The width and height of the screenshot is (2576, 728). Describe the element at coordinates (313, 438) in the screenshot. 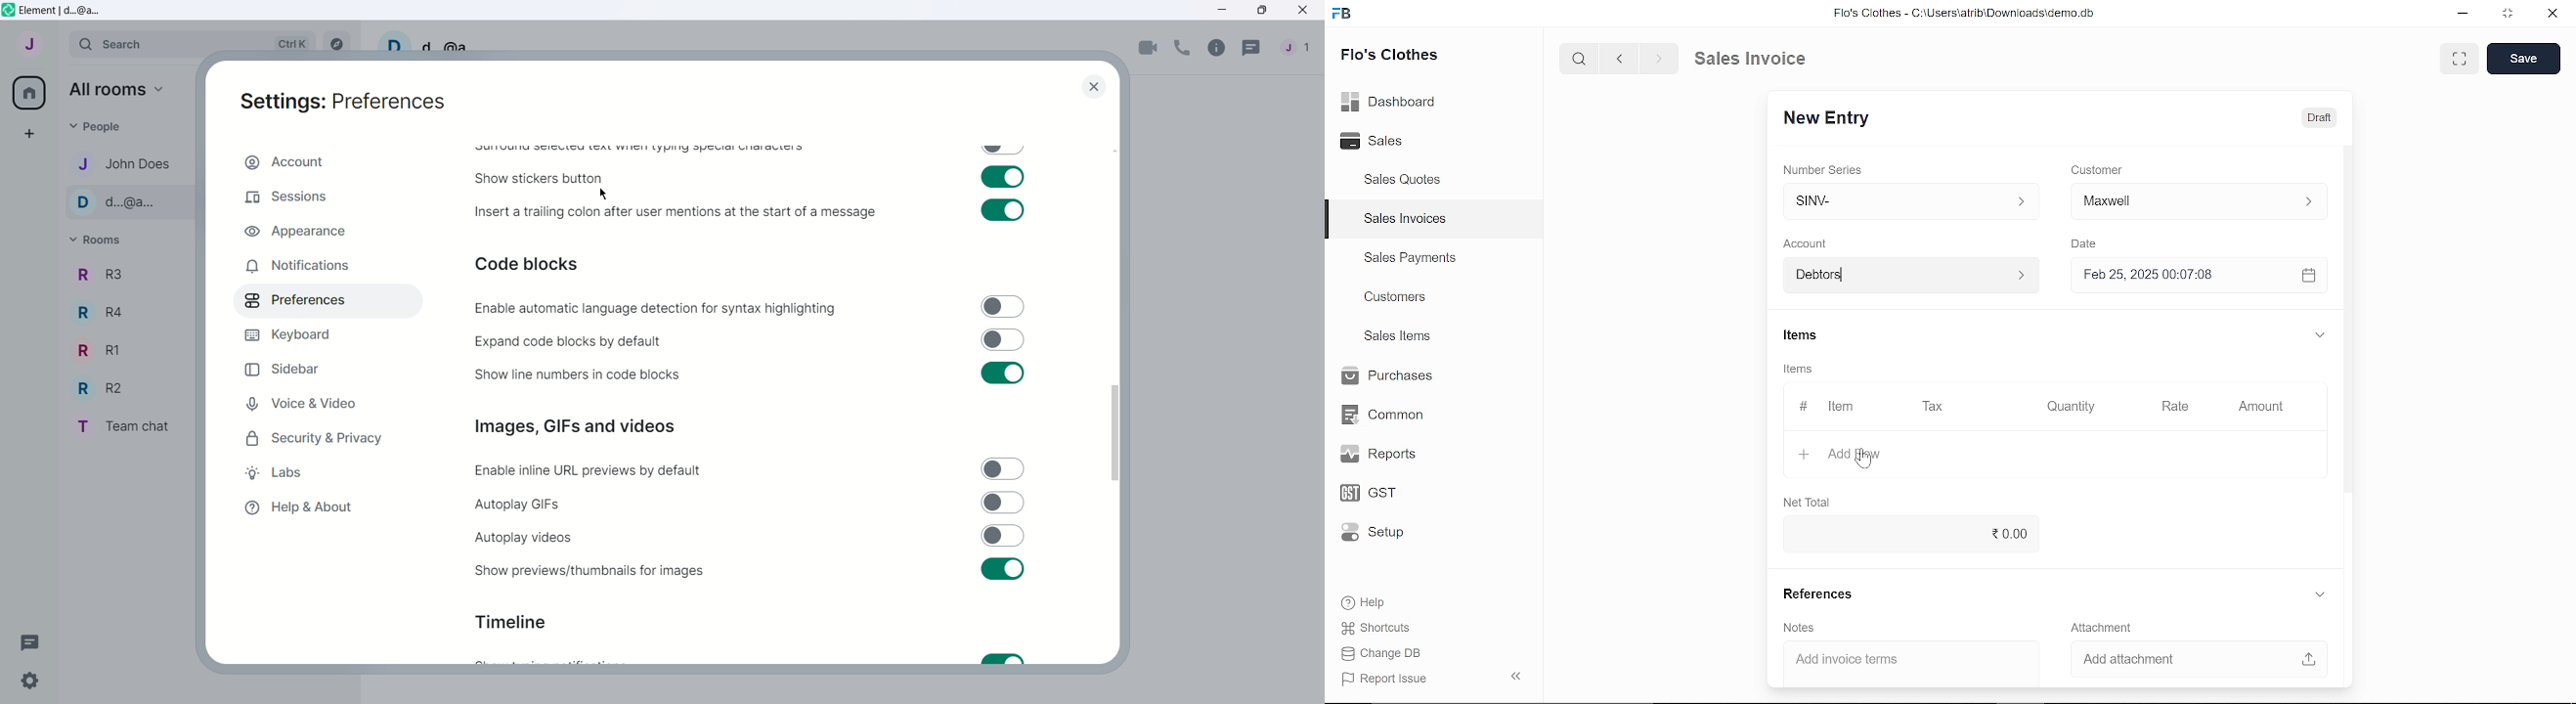

I see `Security and Privacy` at that location.